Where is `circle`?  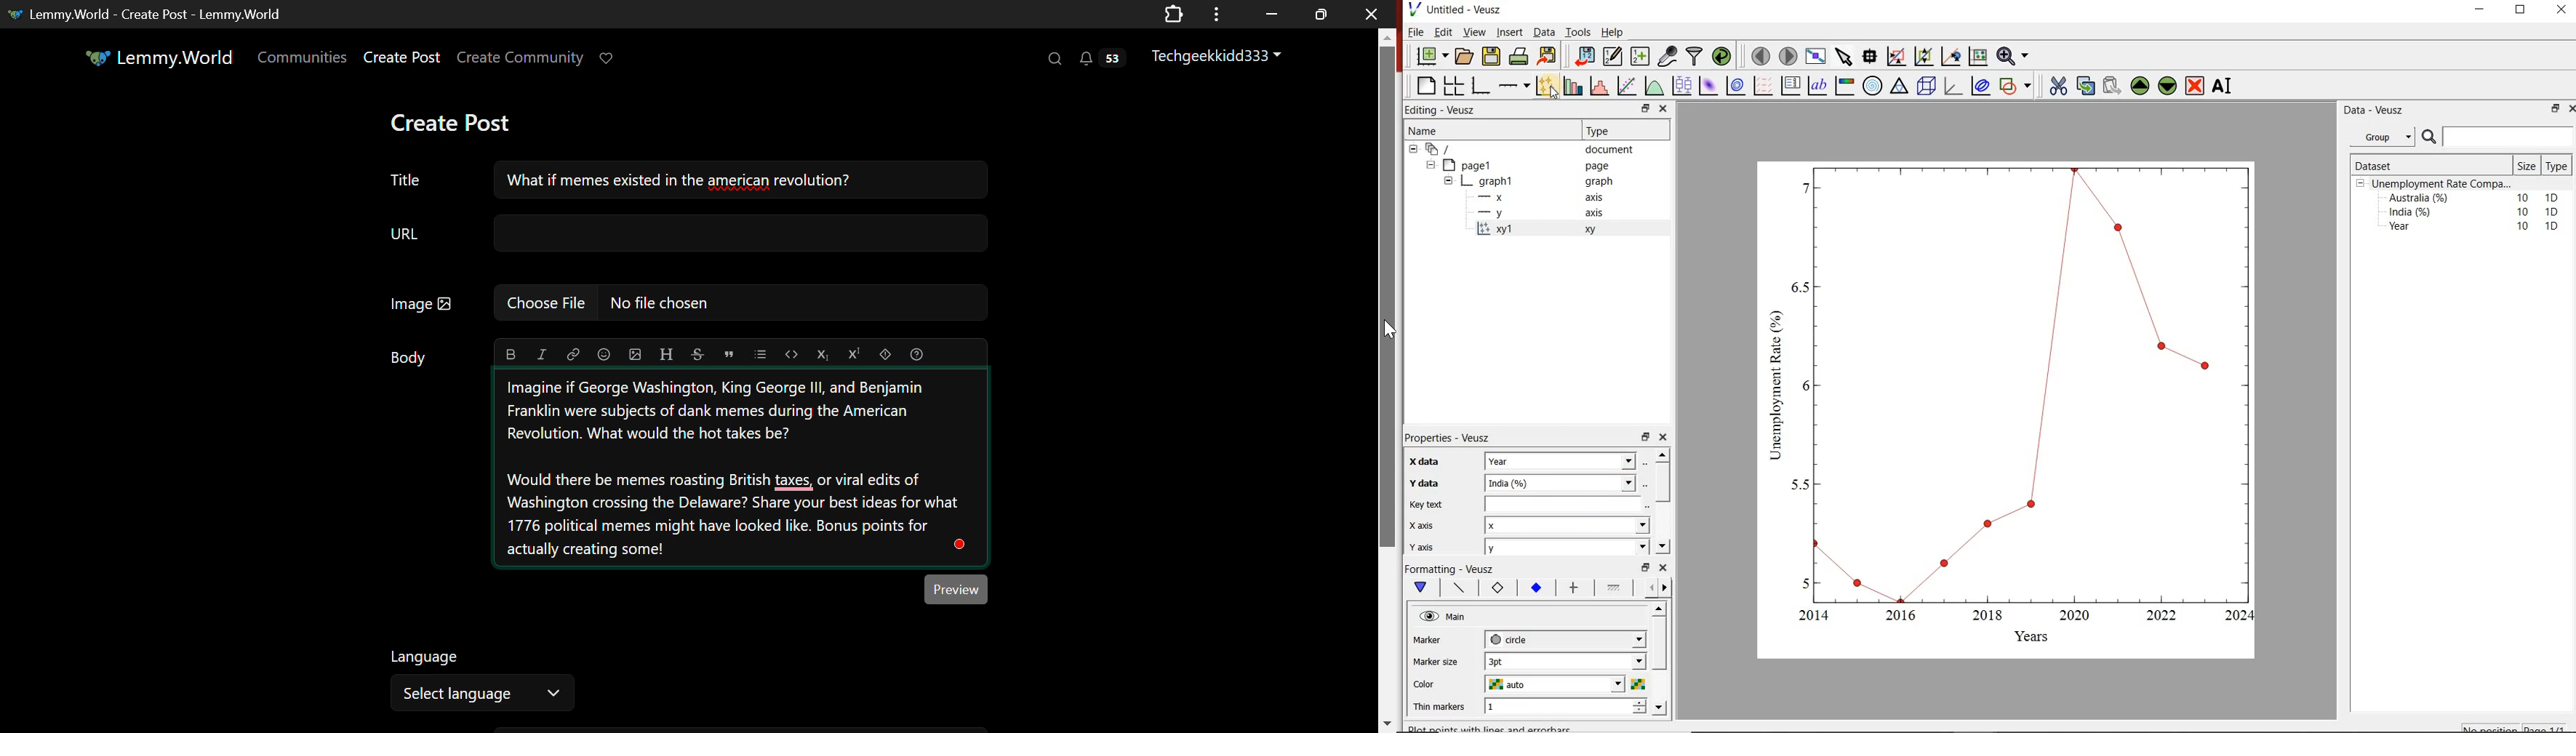 circle is located at coordinates (1563, 638).